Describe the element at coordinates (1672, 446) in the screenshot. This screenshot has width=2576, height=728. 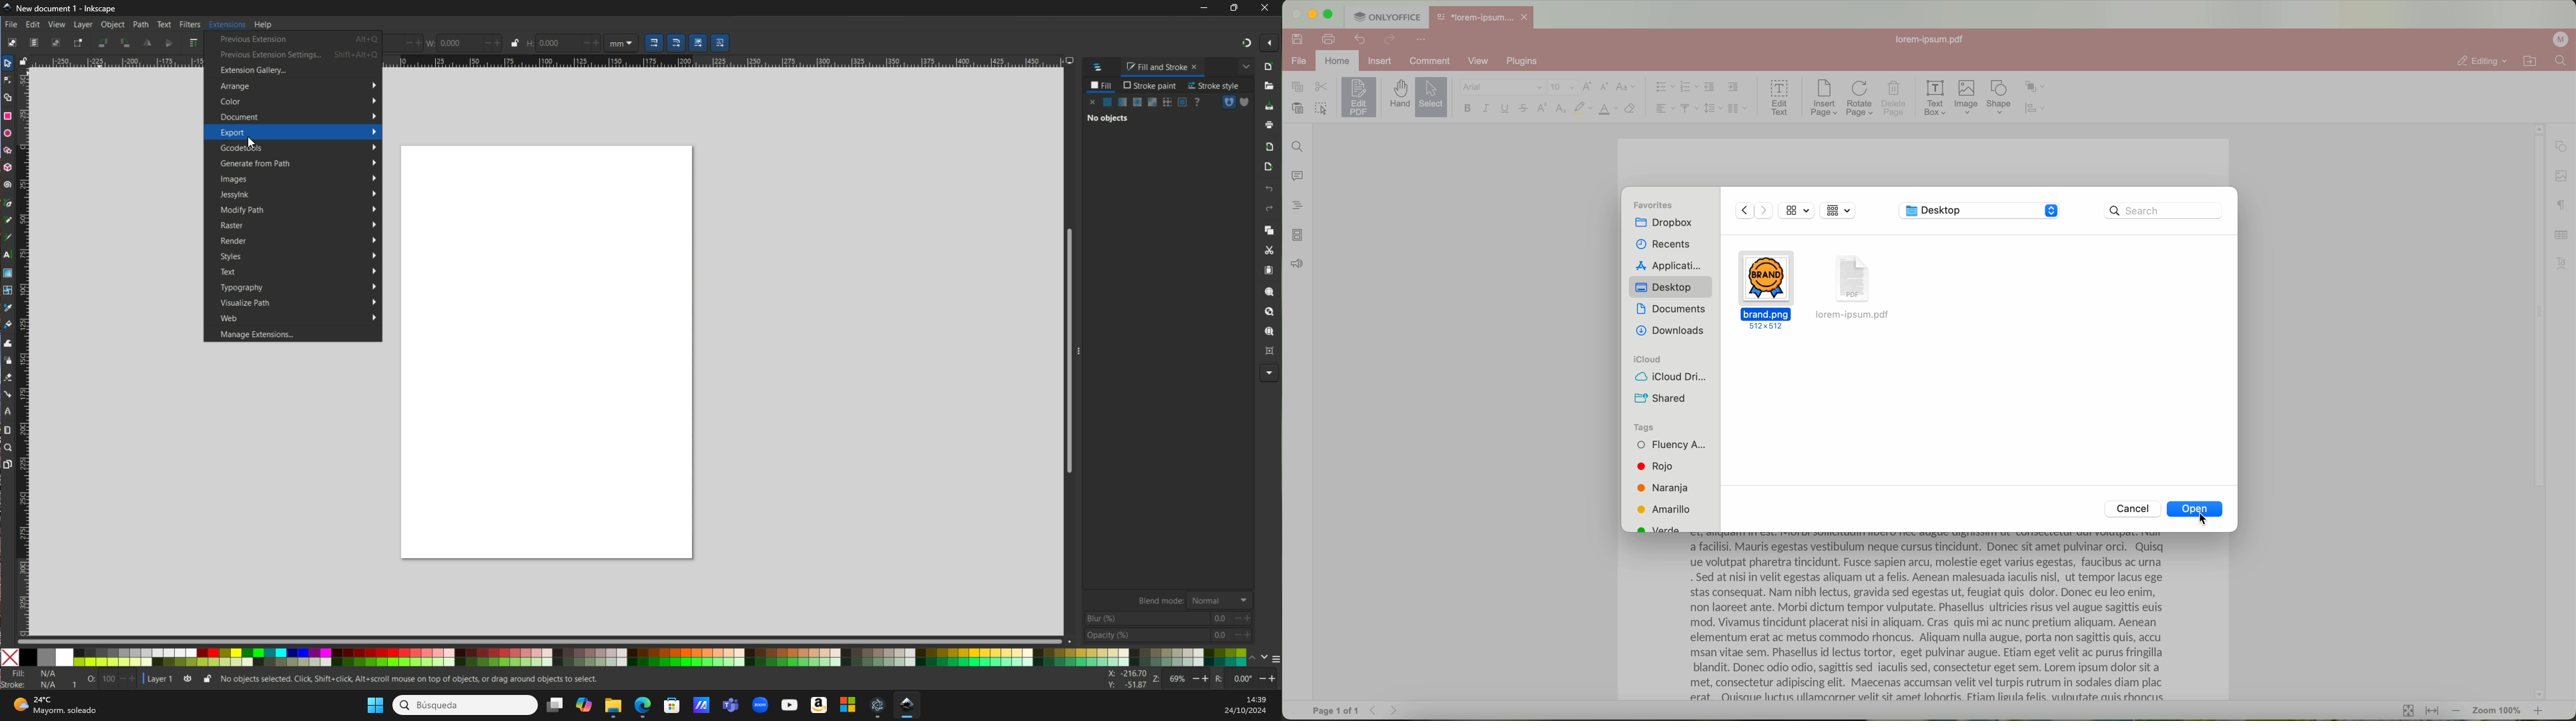
I see `Fluency A...` at that location.